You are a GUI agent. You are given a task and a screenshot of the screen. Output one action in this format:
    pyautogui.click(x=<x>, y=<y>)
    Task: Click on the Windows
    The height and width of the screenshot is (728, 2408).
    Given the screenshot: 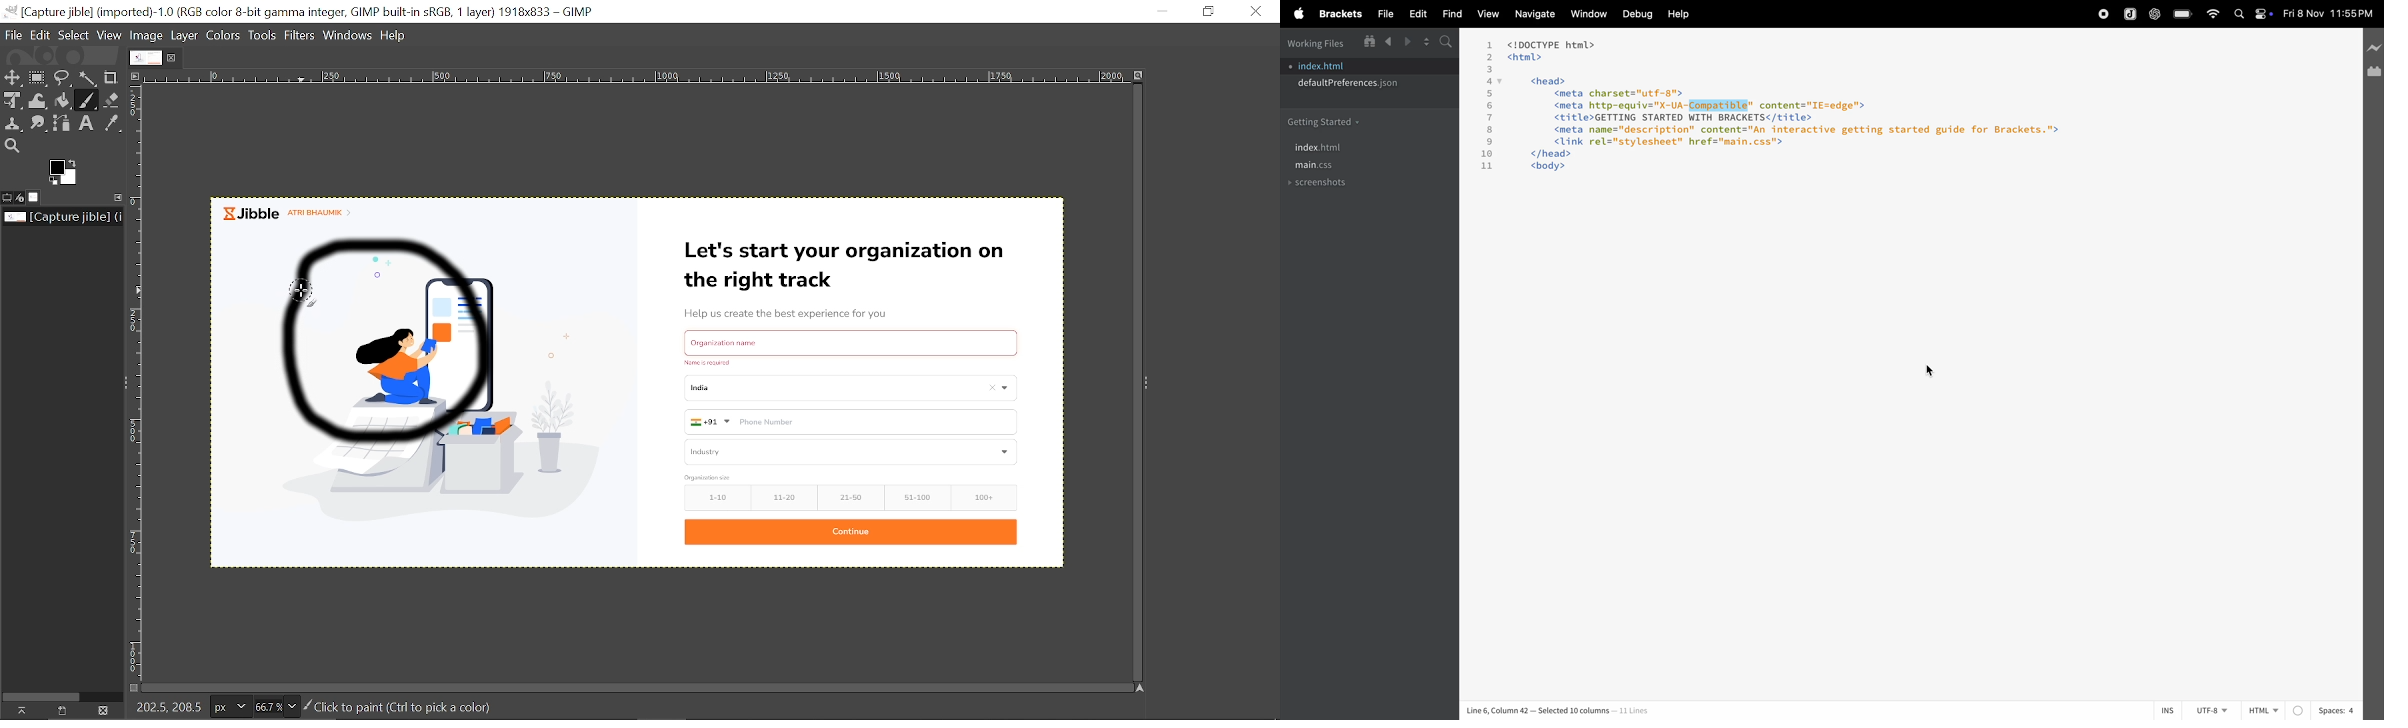 What is the action you would take?
    pyautogui.click(x=349, y=36)
    